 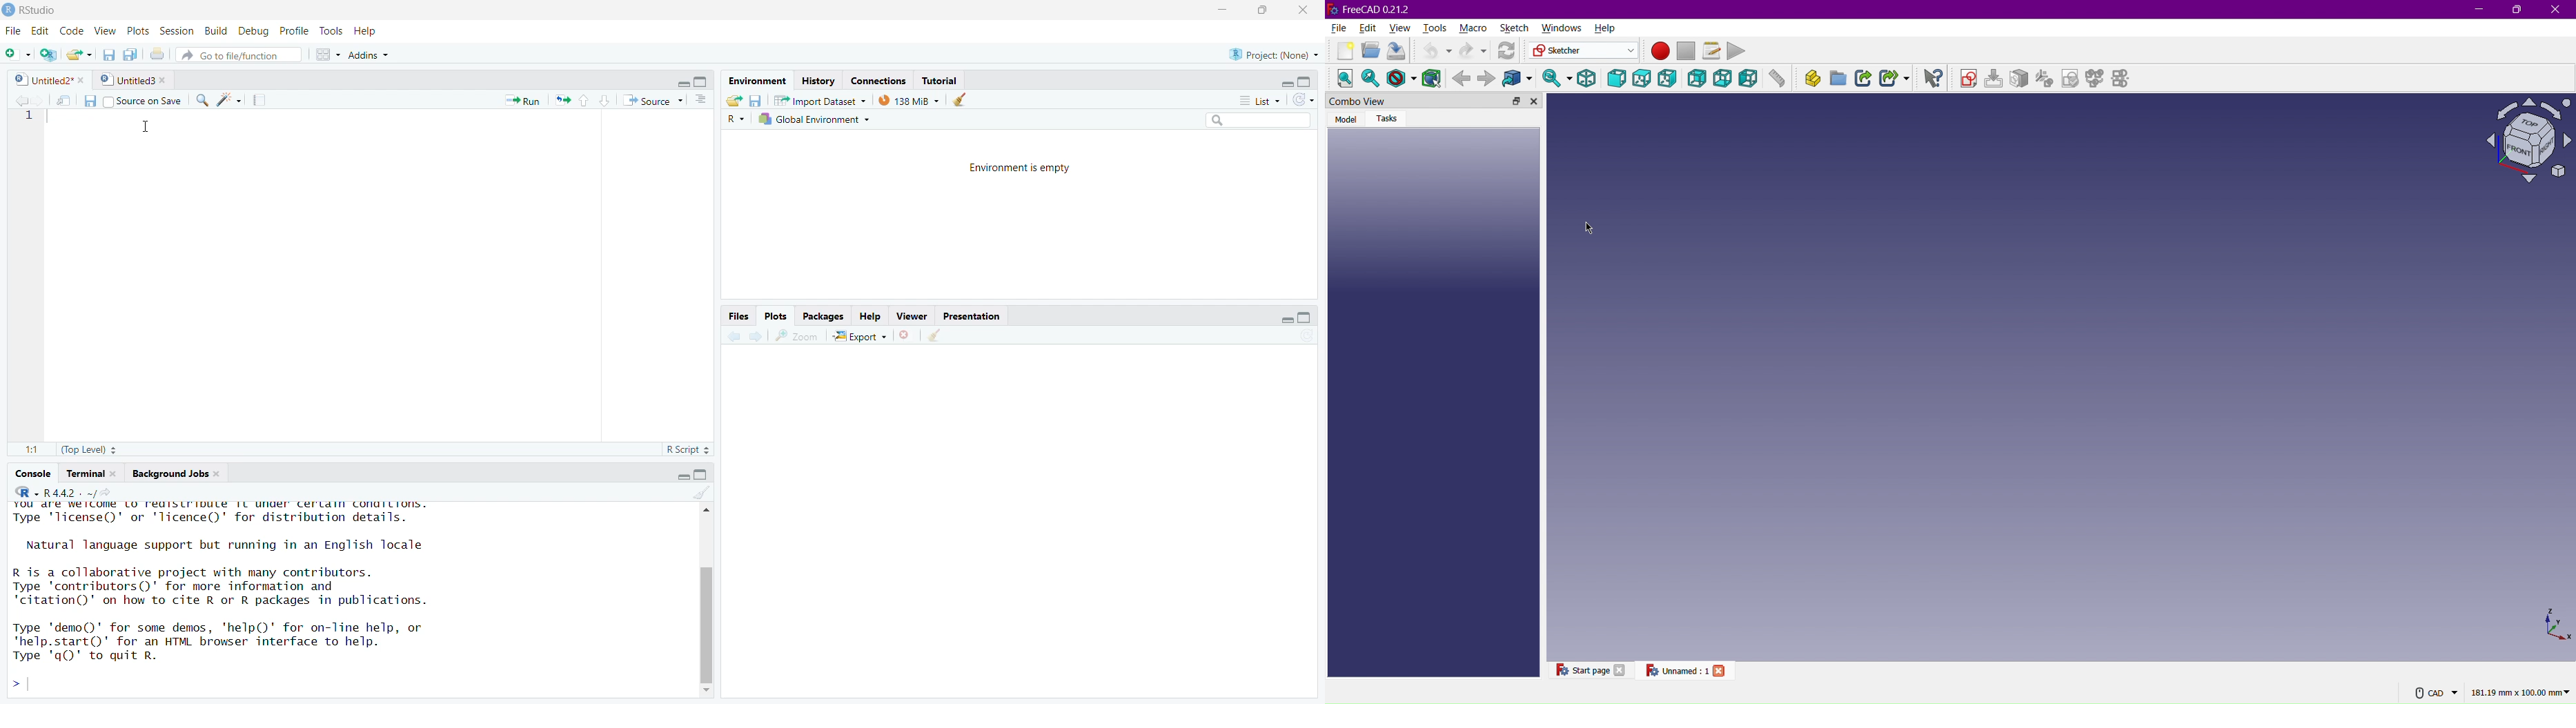 I want to click on close, so click(x=1720, y=670).